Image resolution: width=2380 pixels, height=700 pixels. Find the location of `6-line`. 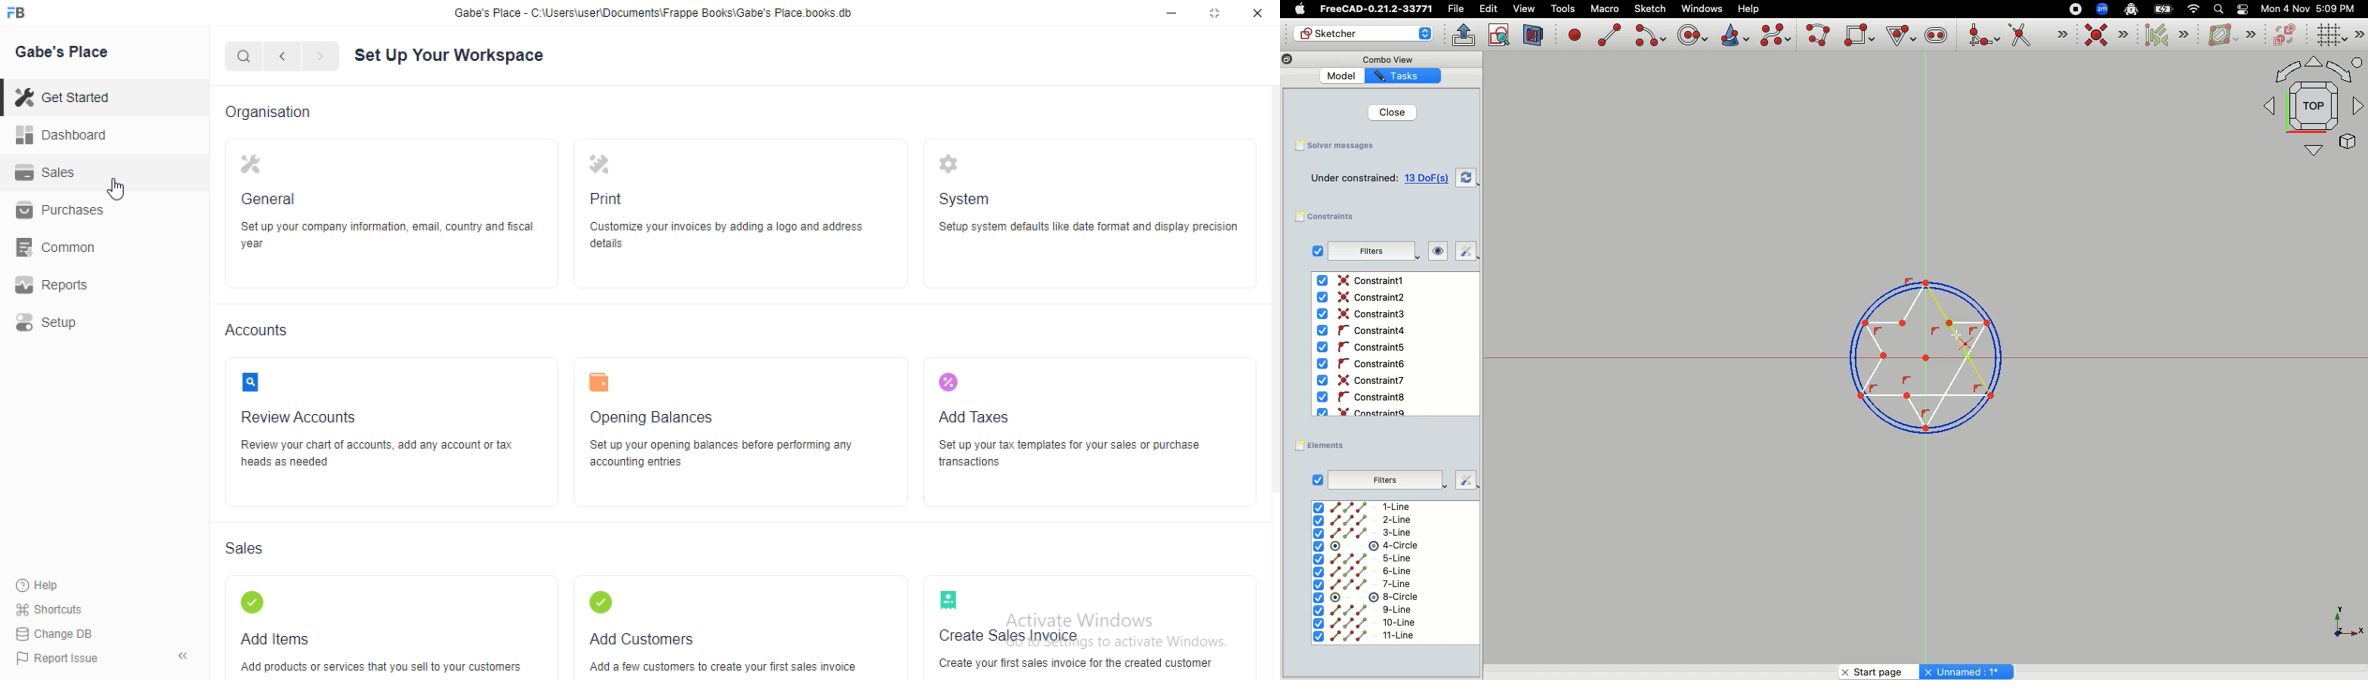

6-line is located at coordinates (1362, 572).